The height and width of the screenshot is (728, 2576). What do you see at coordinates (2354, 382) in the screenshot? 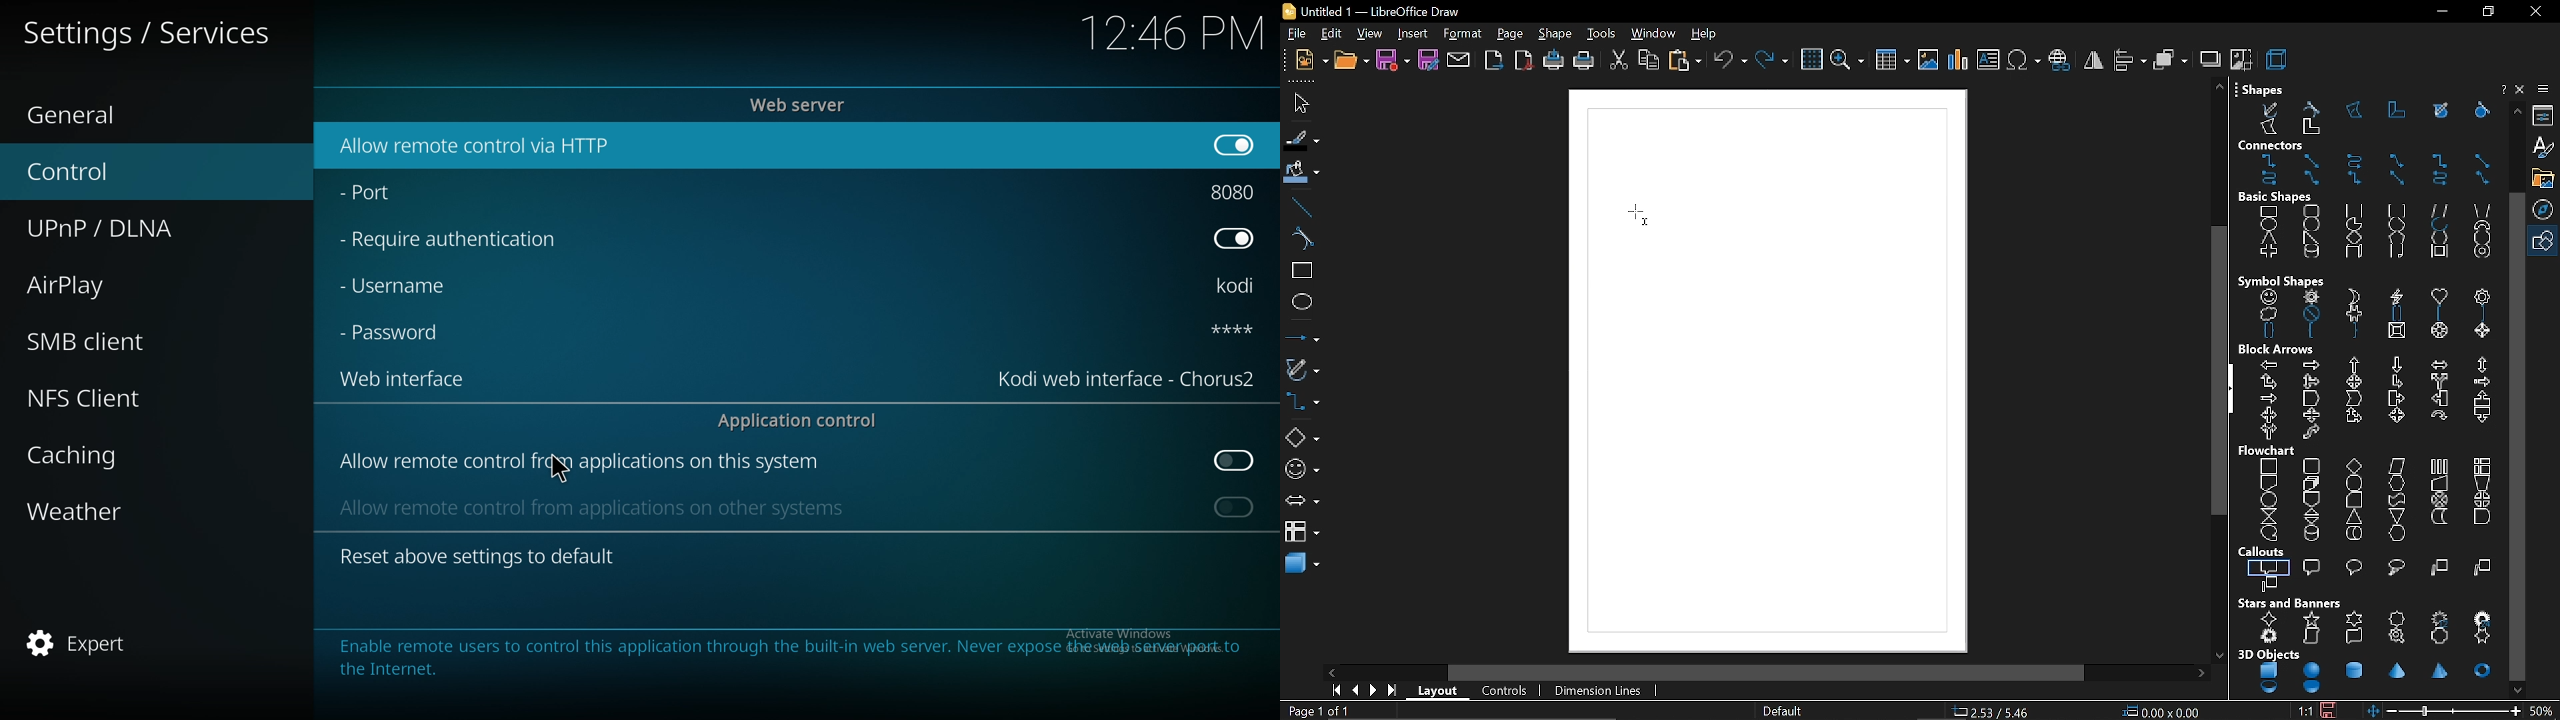
I see `4 way arrow` at bounding box center [2354, 382].